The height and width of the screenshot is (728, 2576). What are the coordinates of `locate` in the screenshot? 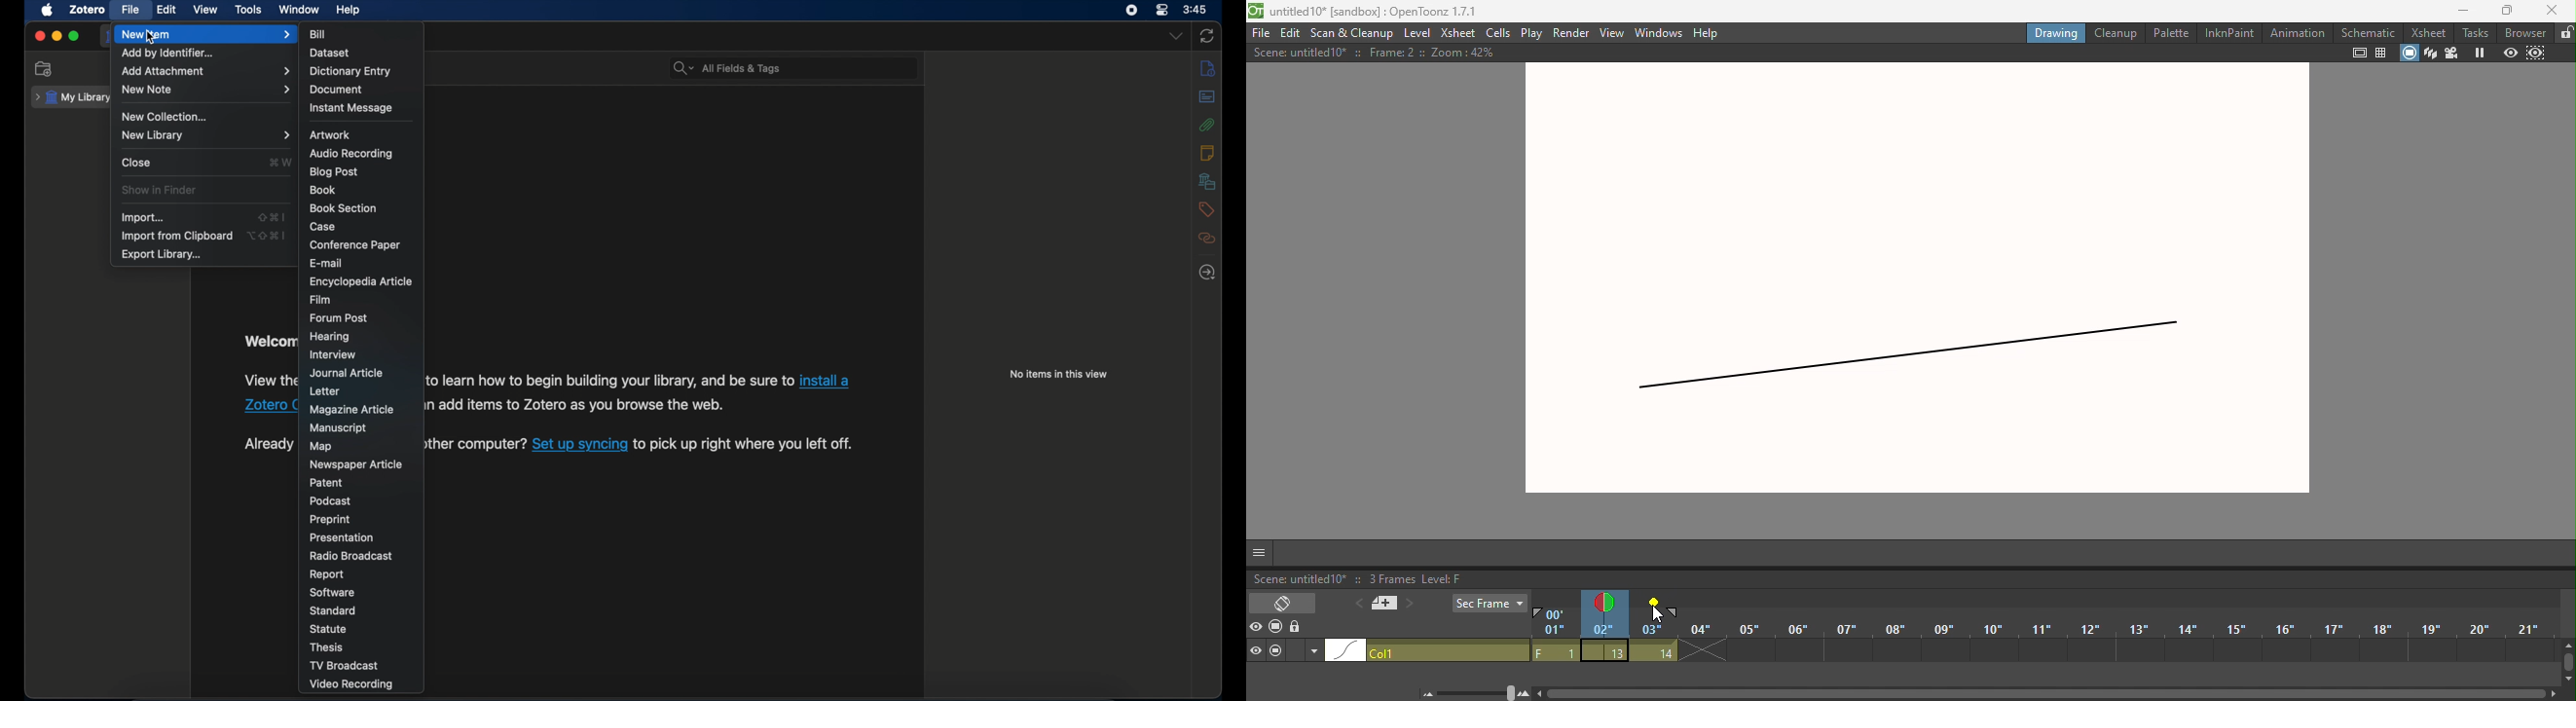 It's located at (1206, 273).